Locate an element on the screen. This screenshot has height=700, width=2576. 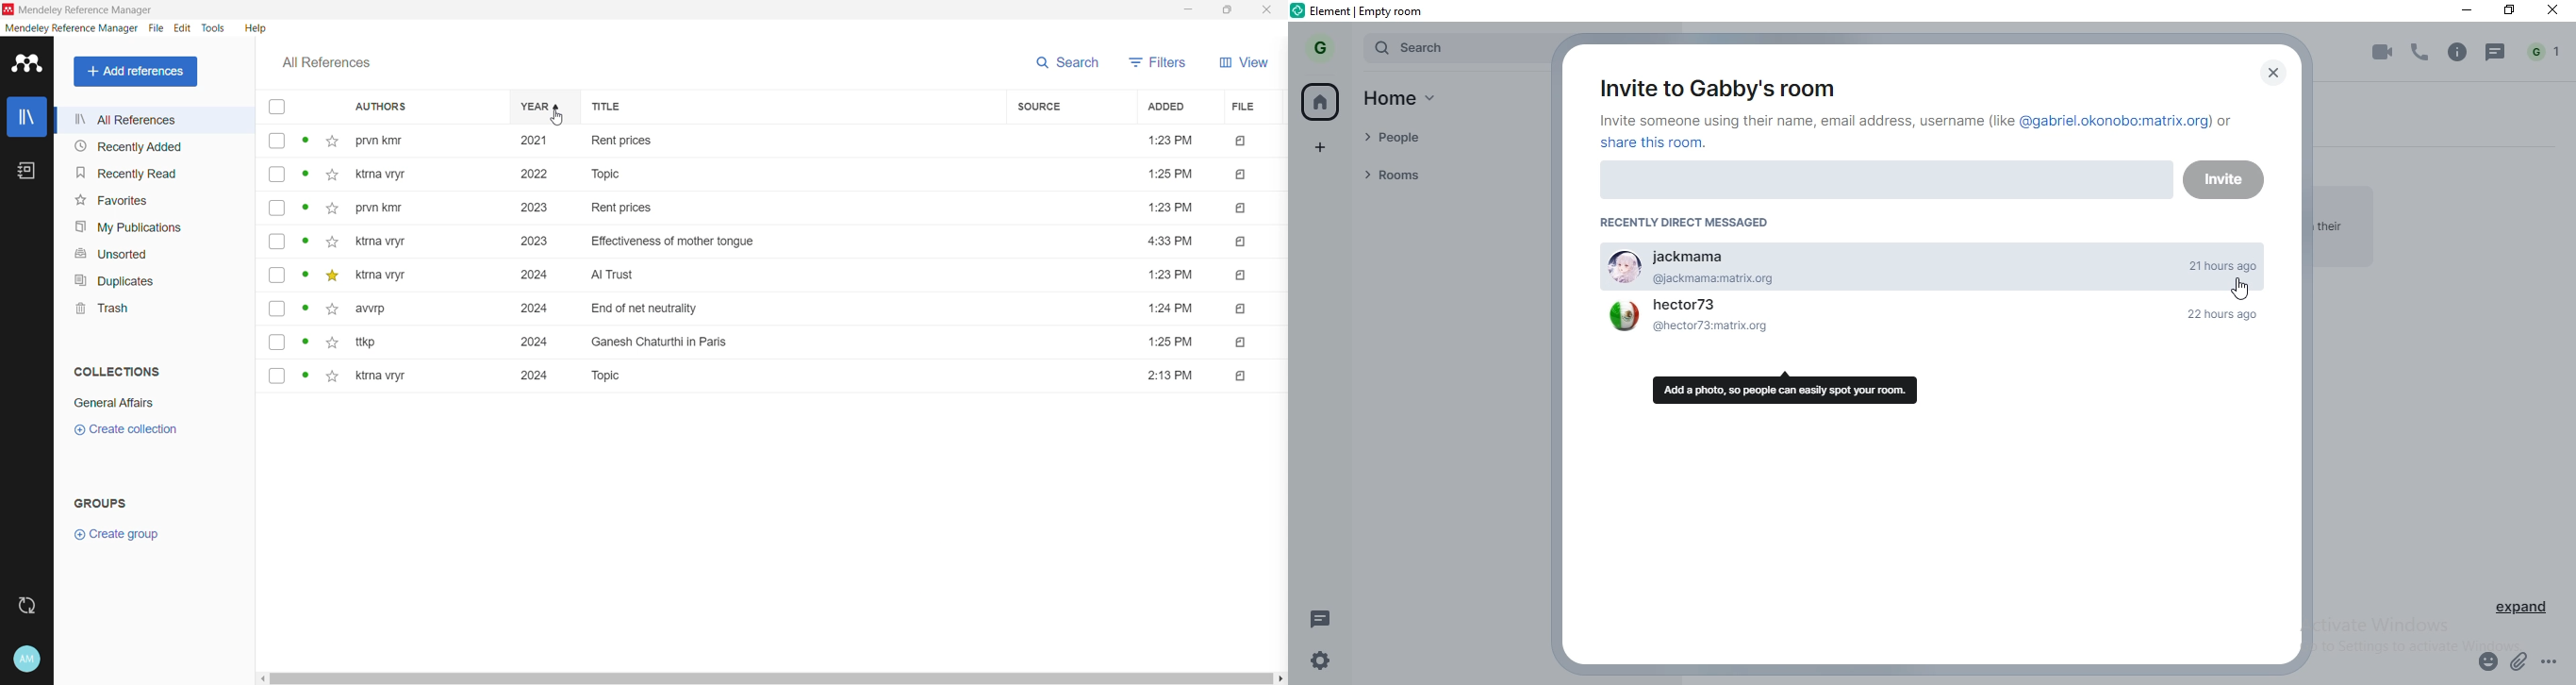
My Publications is located at coordinates (133, 227).